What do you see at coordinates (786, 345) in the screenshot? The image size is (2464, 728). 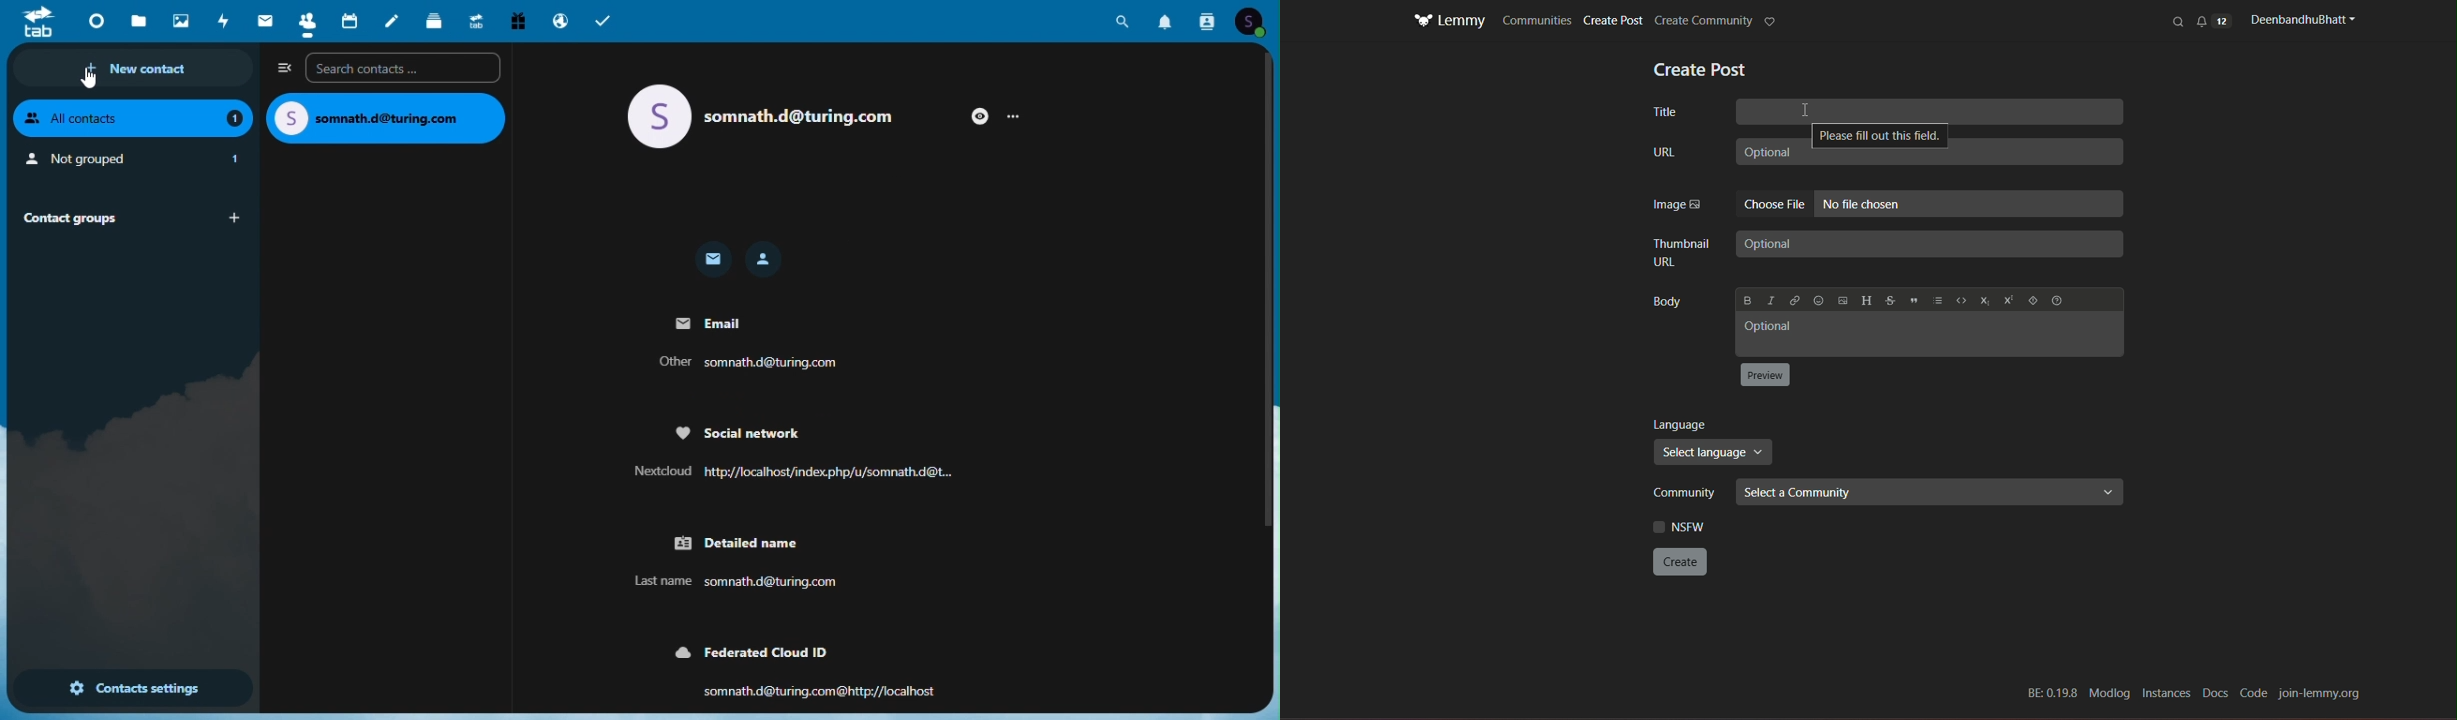 I see `Email details` at bounding box center [786, 345].